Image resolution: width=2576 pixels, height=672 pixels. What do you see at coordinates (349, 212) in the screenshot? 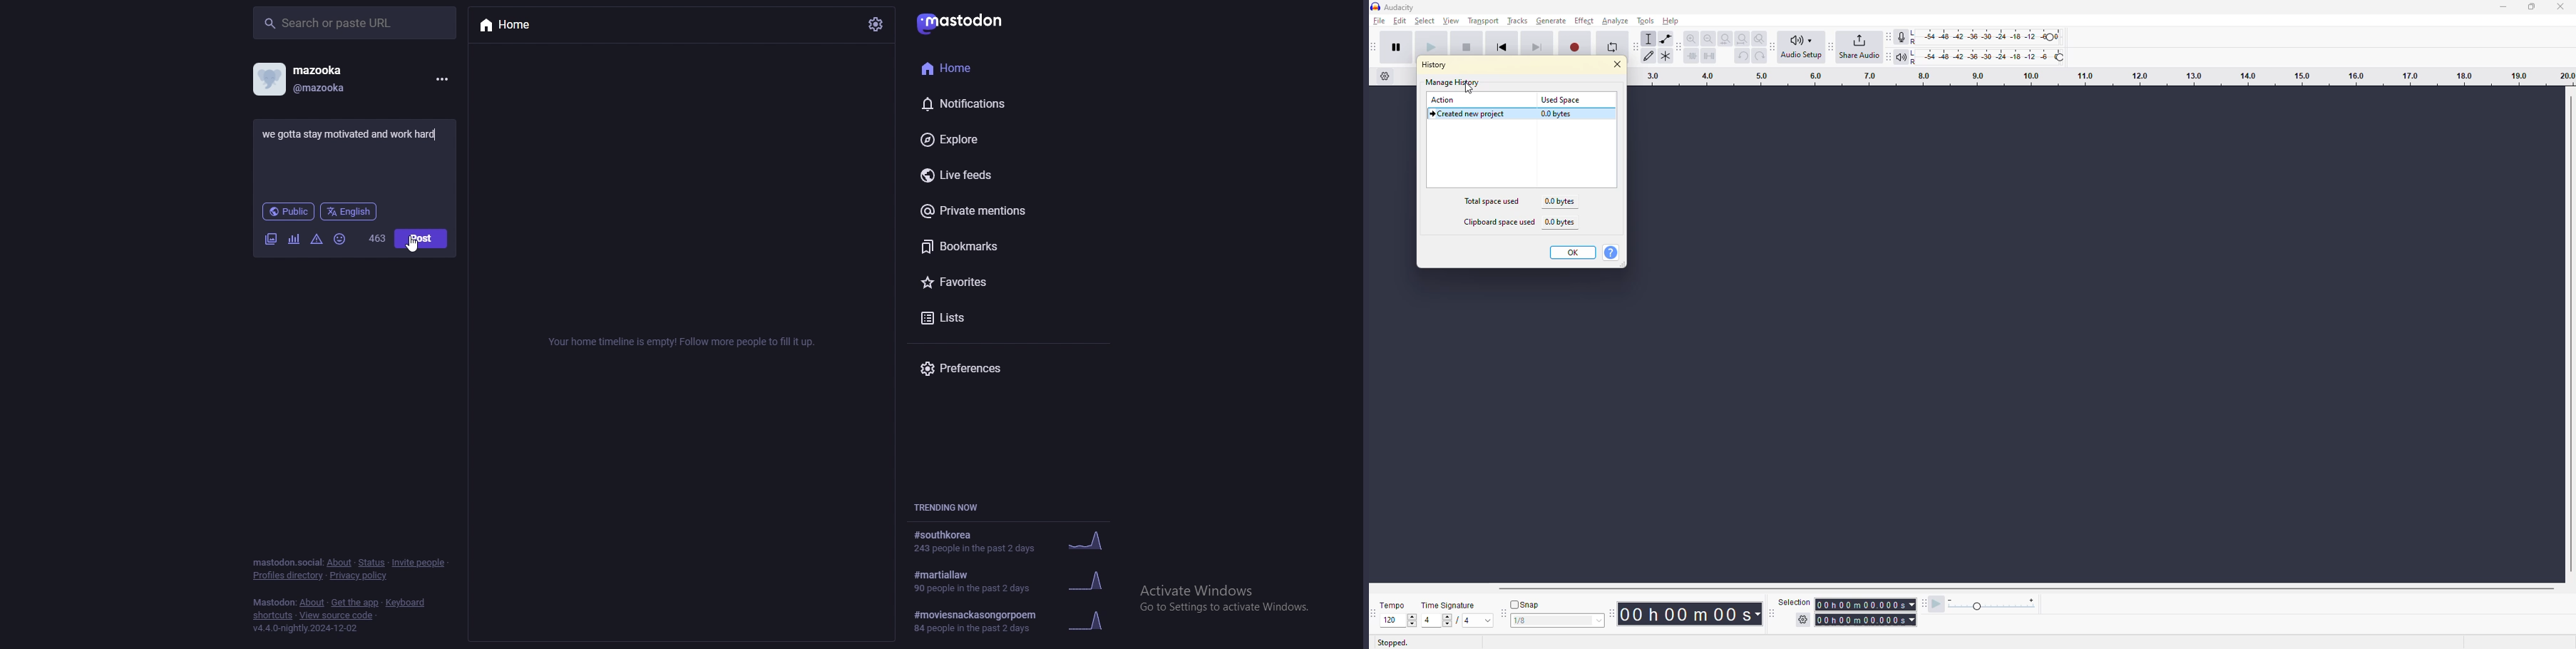
I see `english` at bounding box center [349, 212].